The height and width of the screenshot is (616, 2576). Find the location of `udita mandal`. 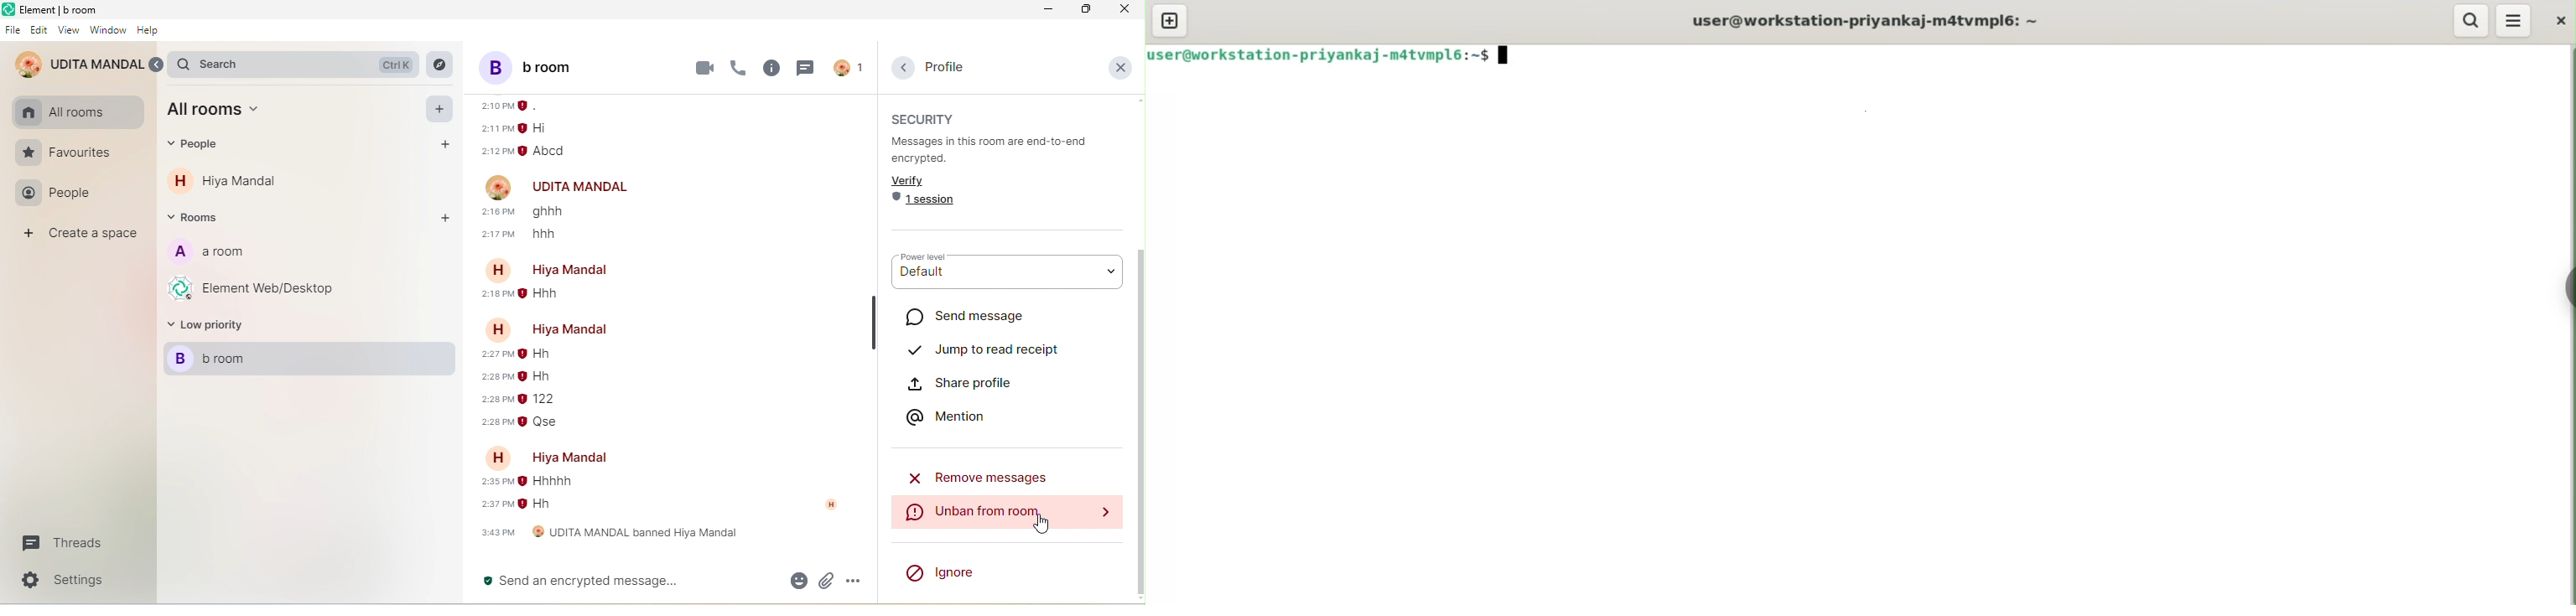

udita mandal is located at coordinates (583, 188).